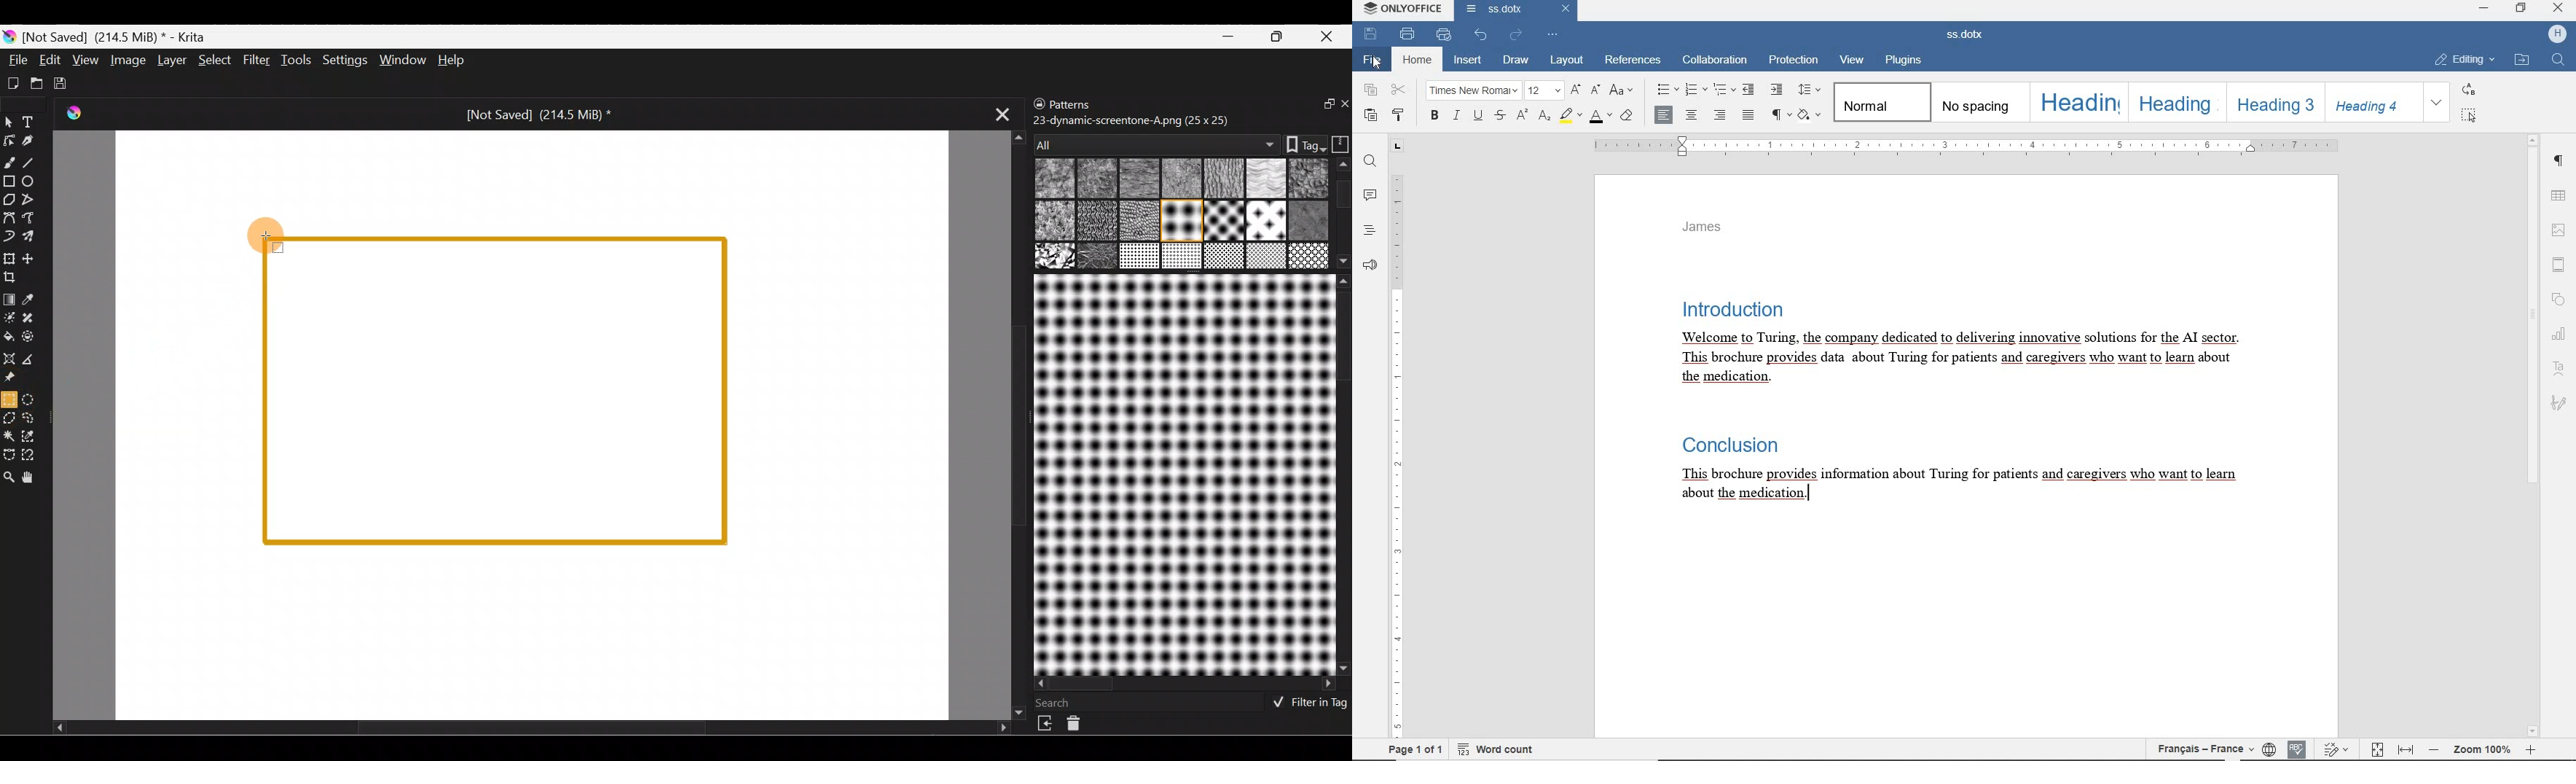 The image size is (2576, 784). Describe the element at coordinates (35, 478) in the screenshot. I see `Pan tool` at that location.